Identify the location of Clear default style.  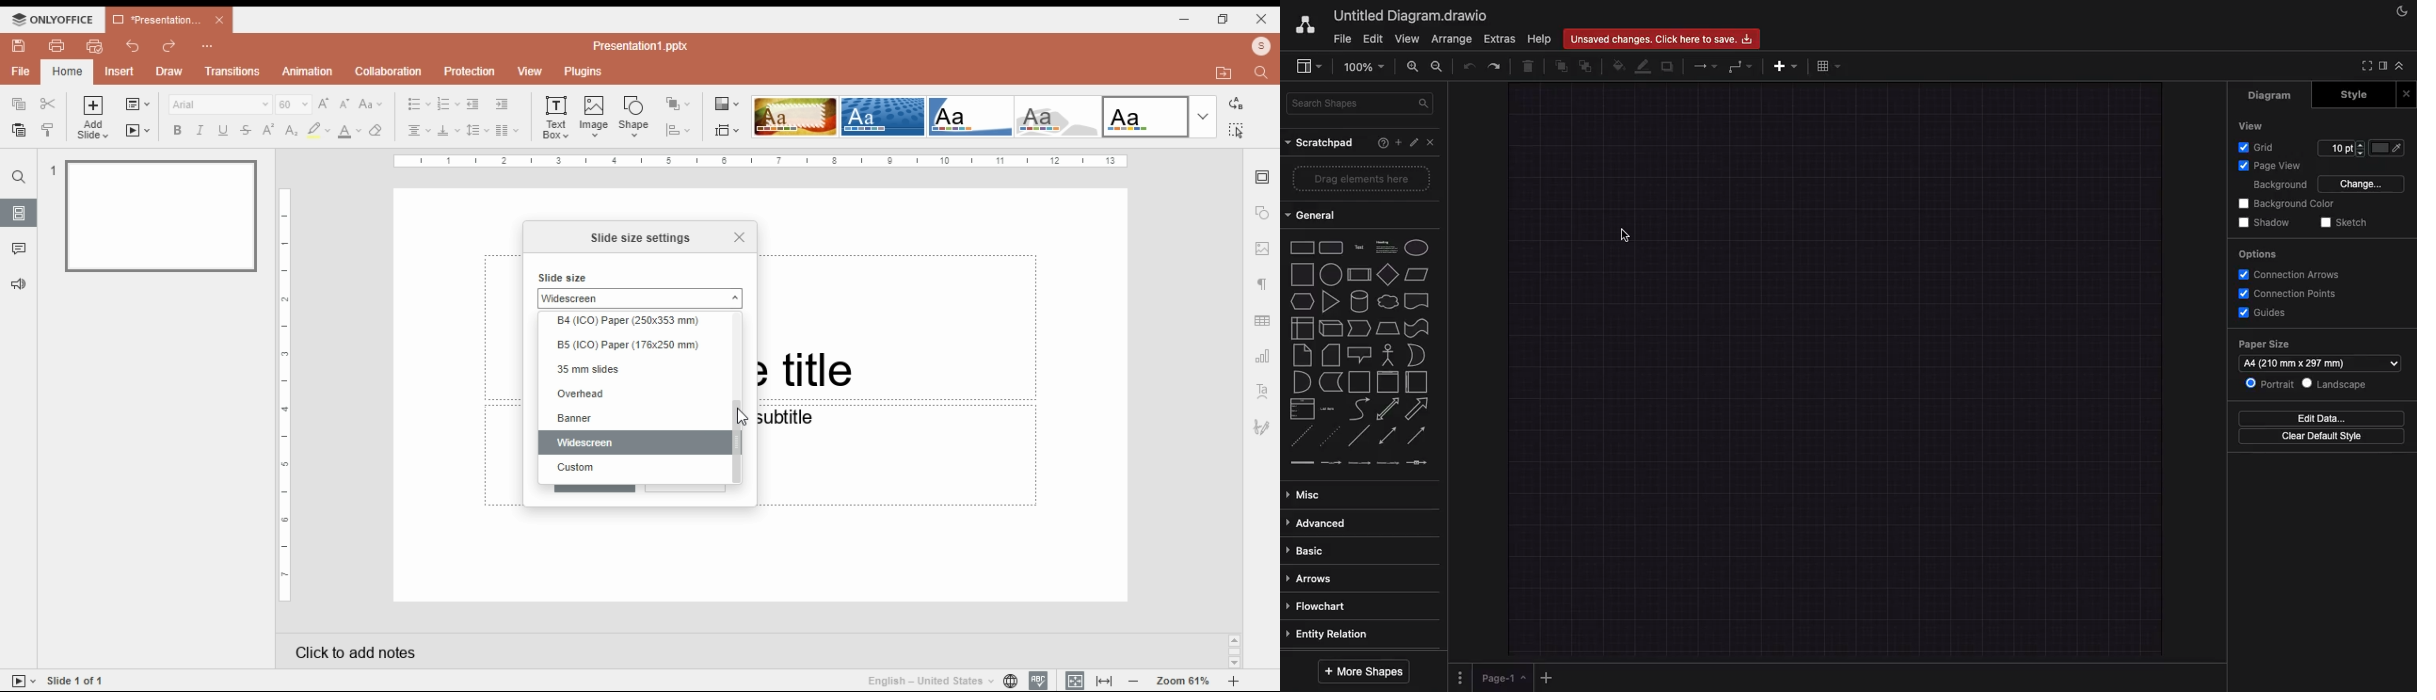
(2321, 437).